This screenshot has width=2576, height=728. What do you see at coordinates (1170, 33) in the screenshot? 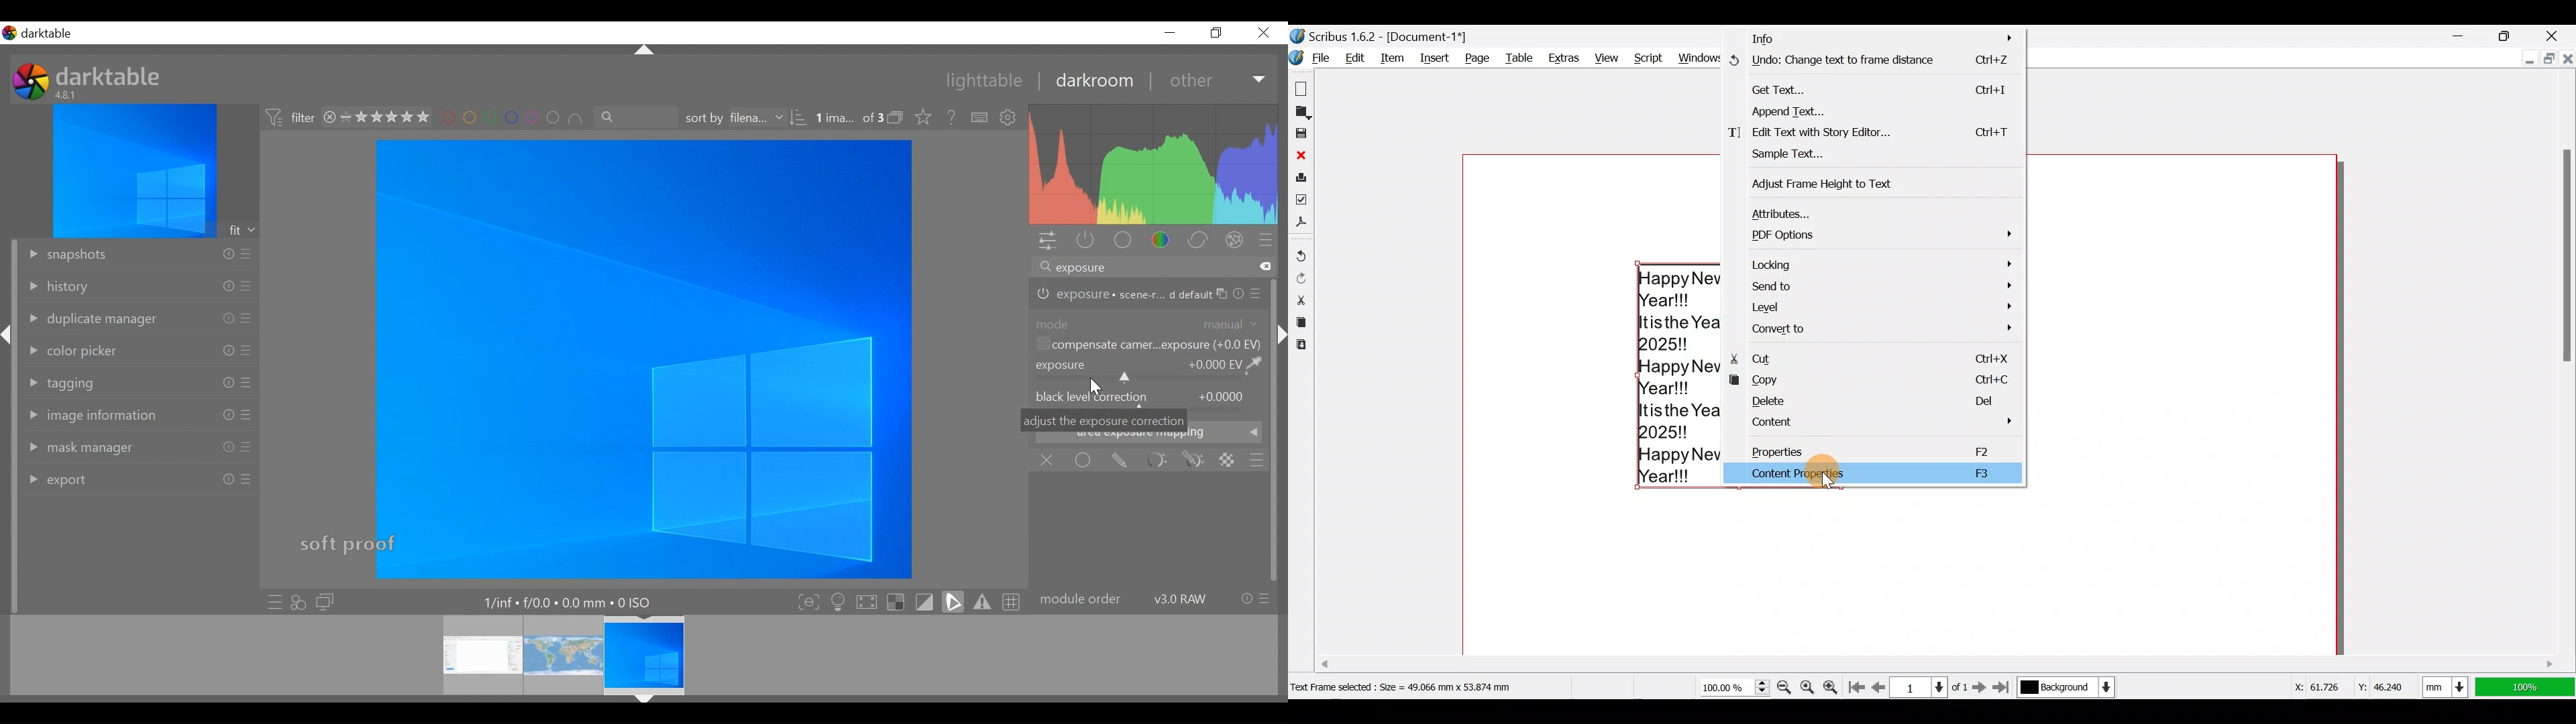
I see `minimize` at bounding box center [1170, 33].